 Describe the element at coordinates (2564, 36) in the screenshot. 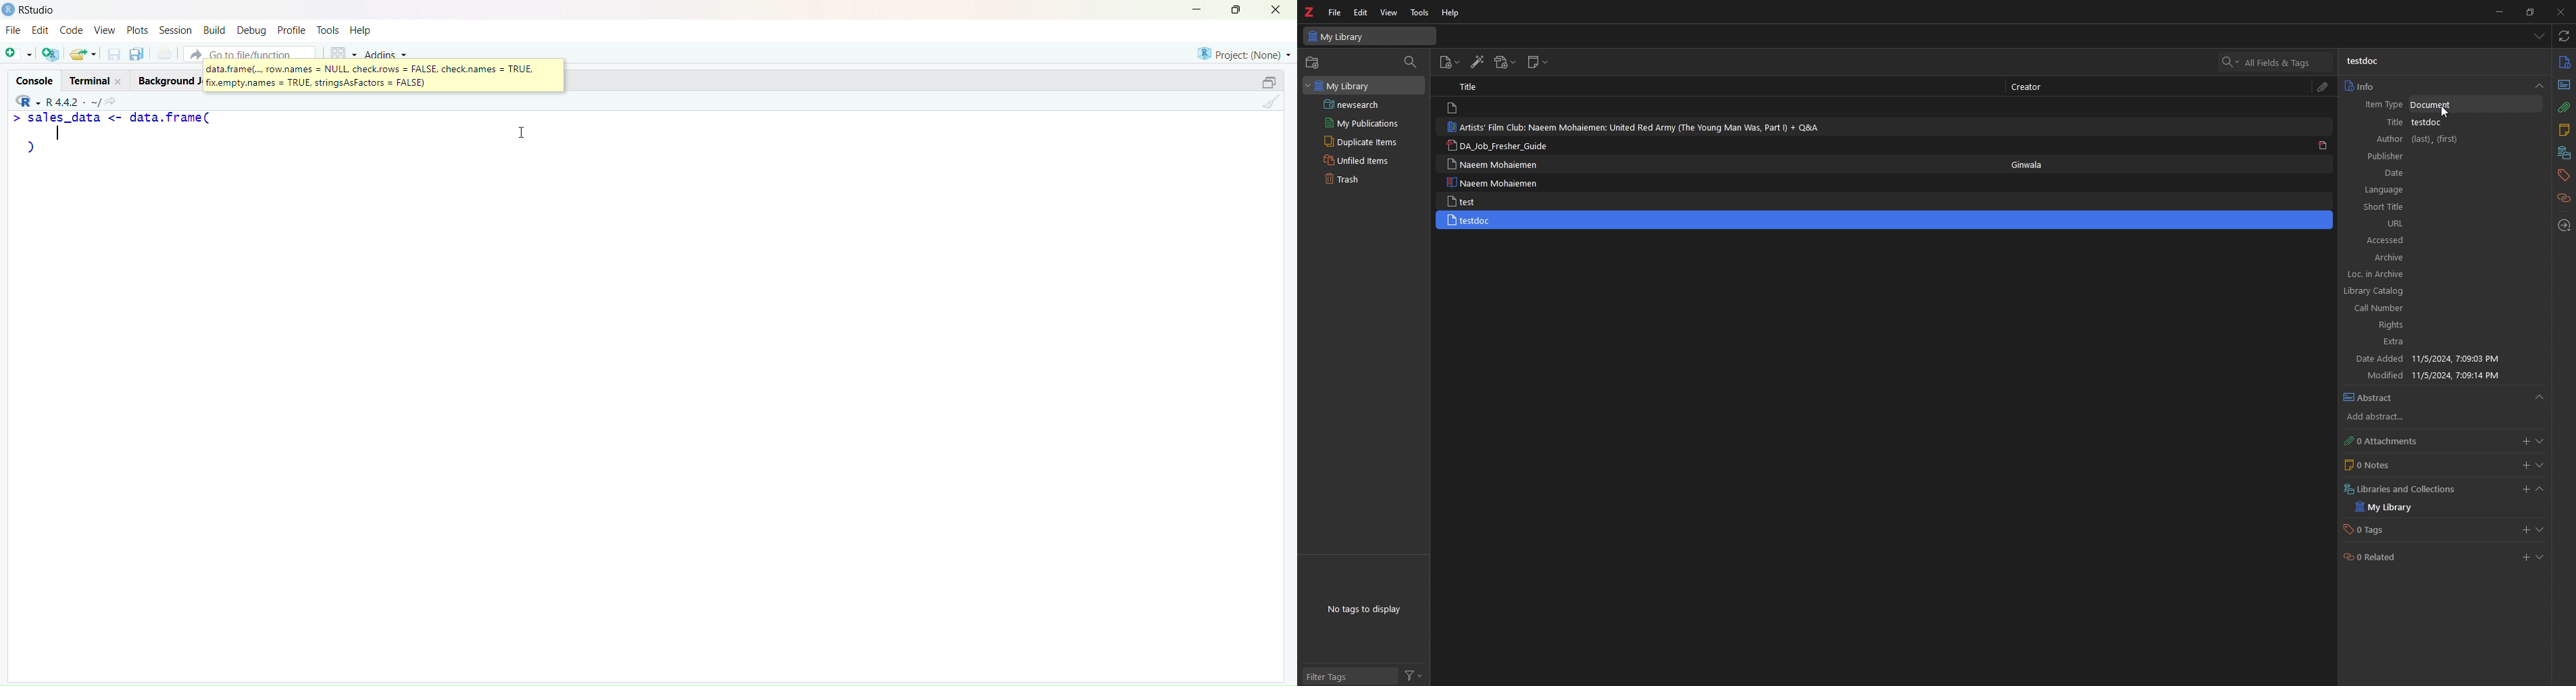

I see `sync with zotero.org` at that location.